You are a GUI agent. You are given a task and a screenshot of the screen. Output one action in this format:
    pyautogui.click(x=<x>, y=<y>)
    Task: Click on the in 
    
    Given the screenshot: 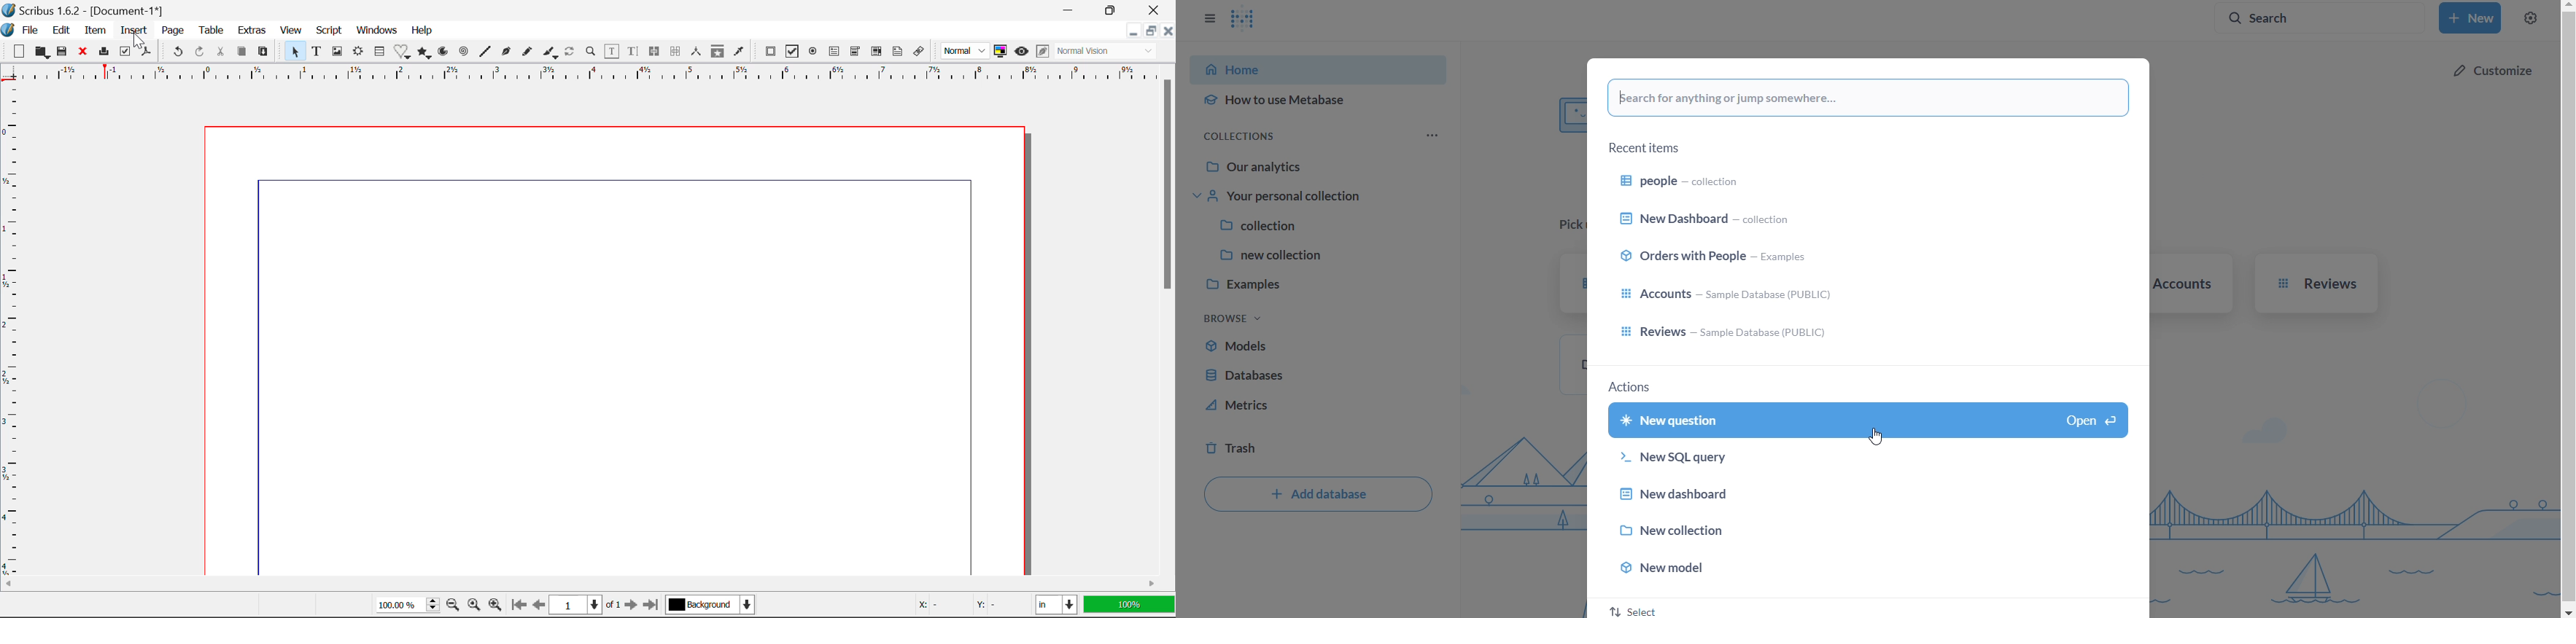 What is the action you would take?
    pyautogui.click(x=1055, y=606)
    